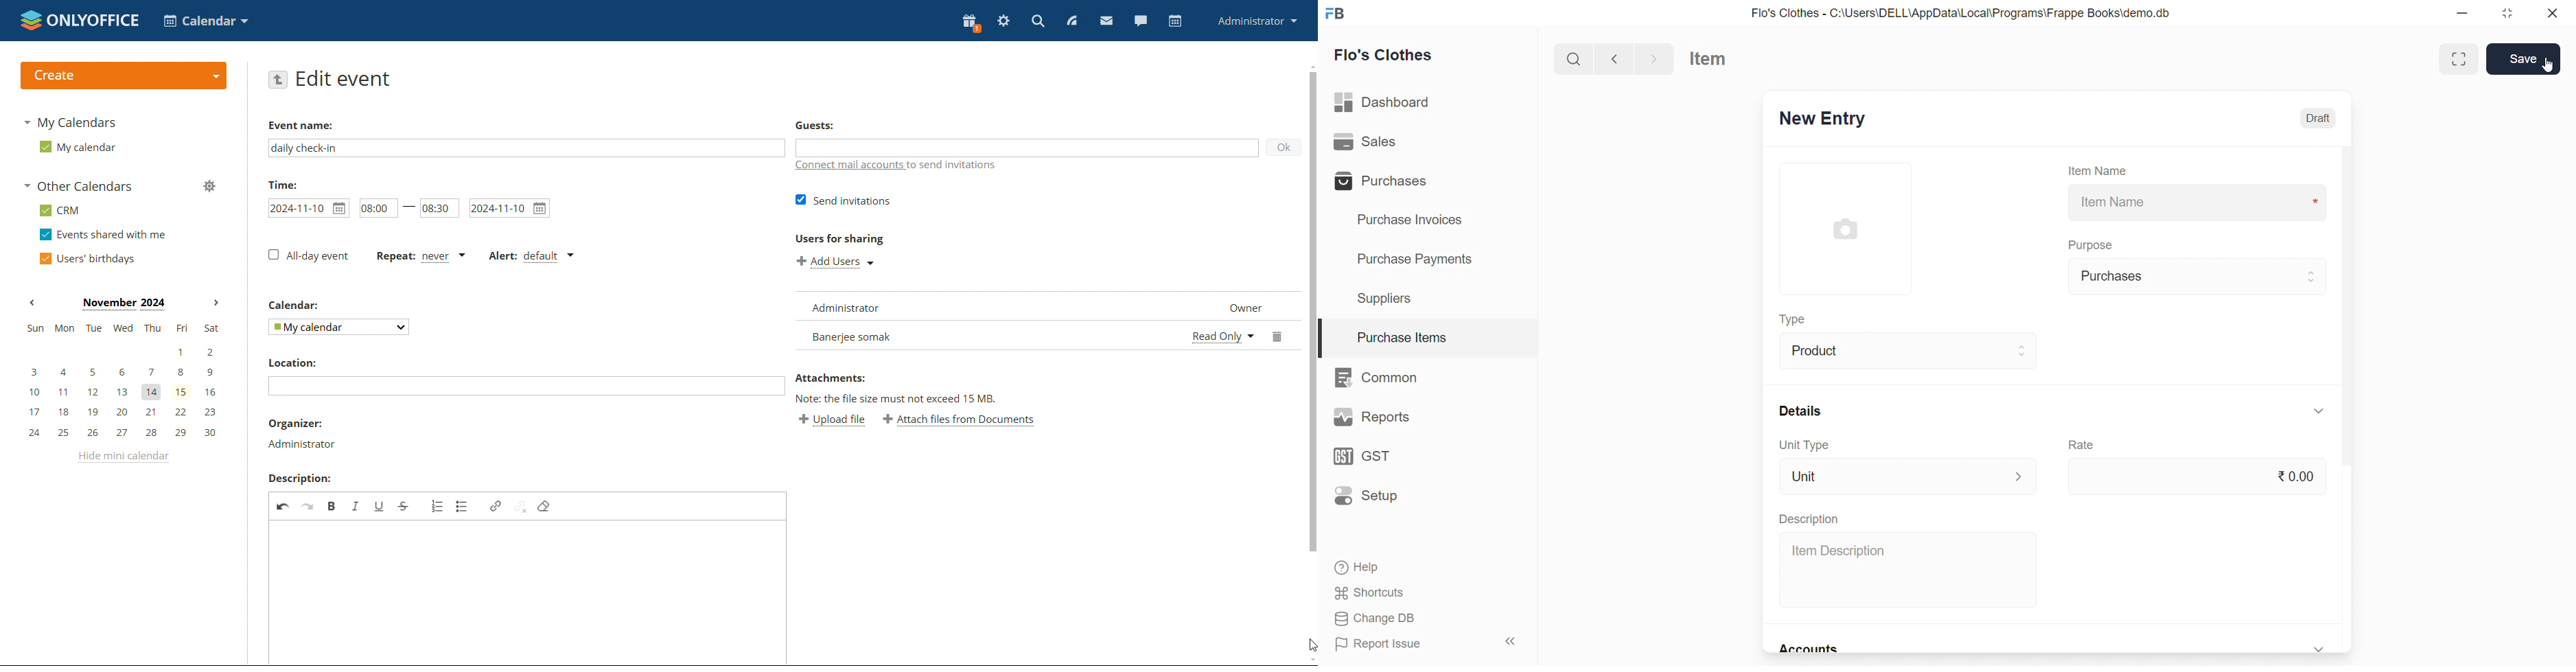 This screenshot has height=672, width=2576. What do you see at coordinates (2194, 476) in the screenshot?
I see `₹0.00` at bounding box center [2194, 476].